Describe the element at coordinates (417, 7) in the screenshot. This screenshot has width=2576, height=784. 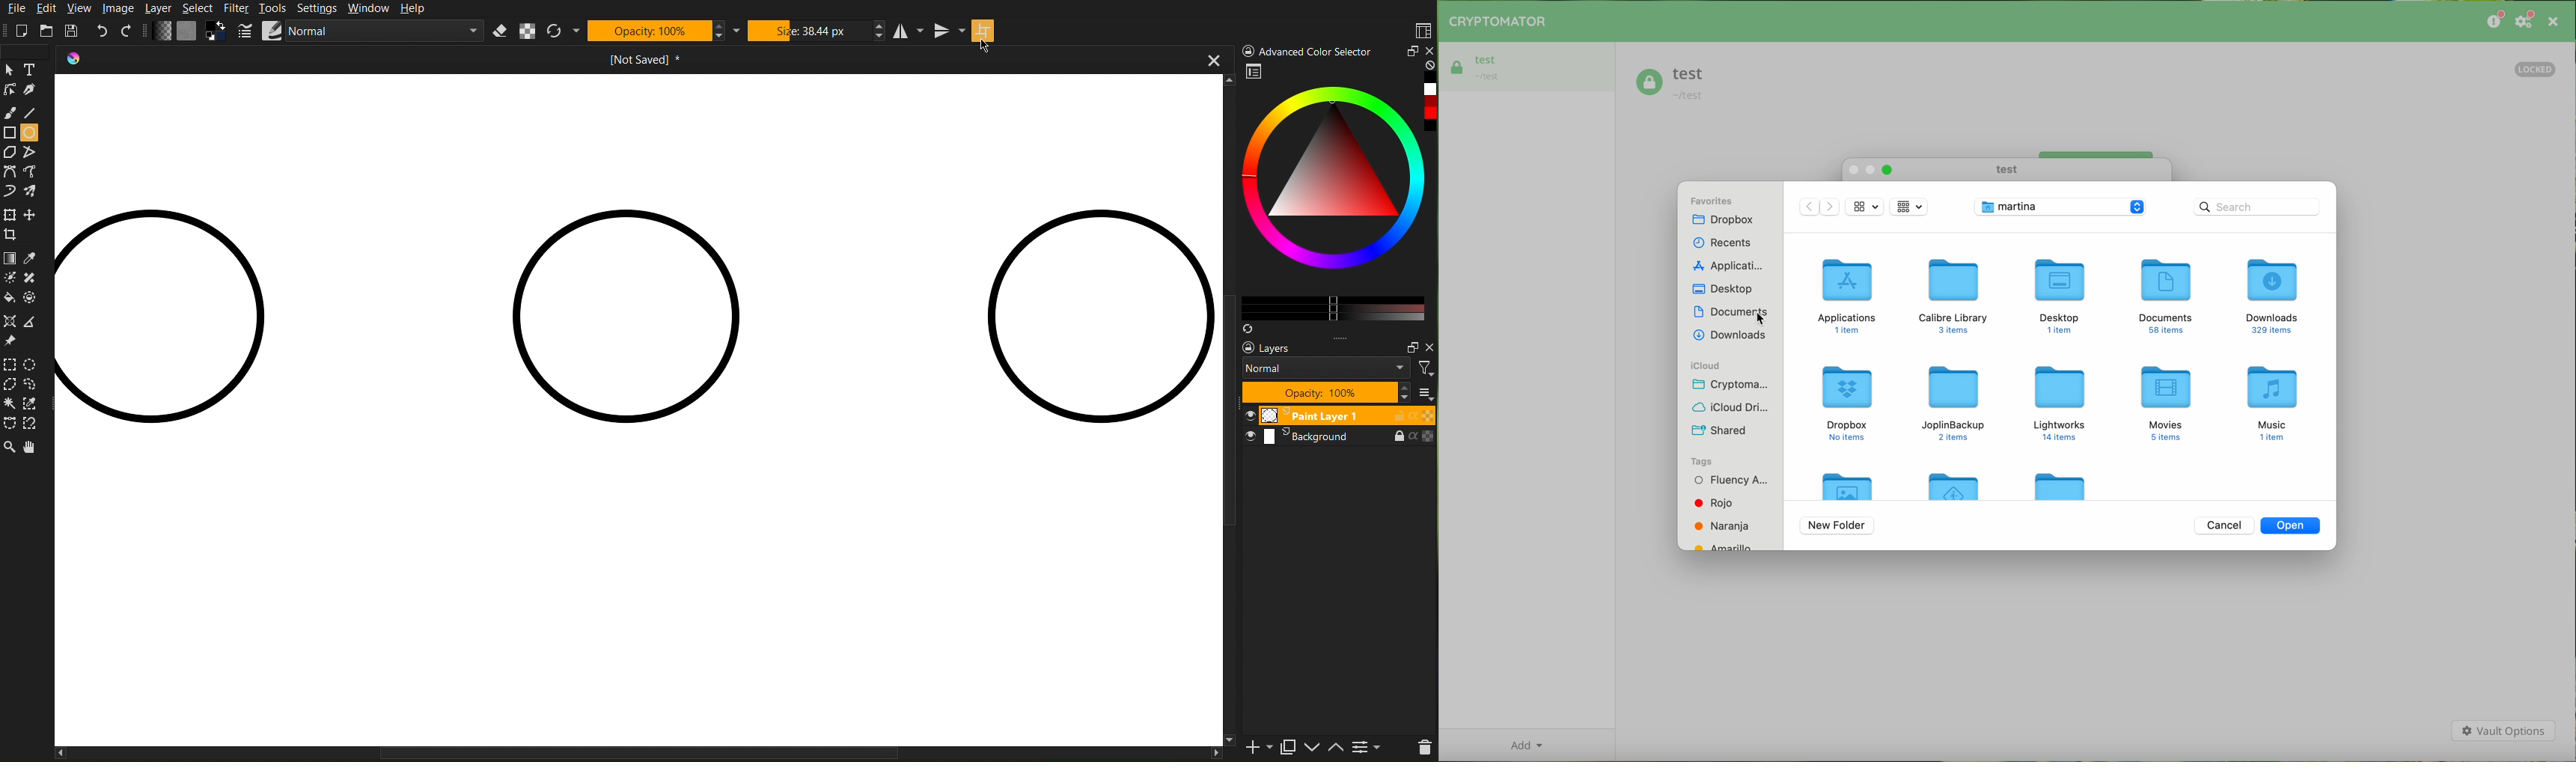
I see `Help` at that location.